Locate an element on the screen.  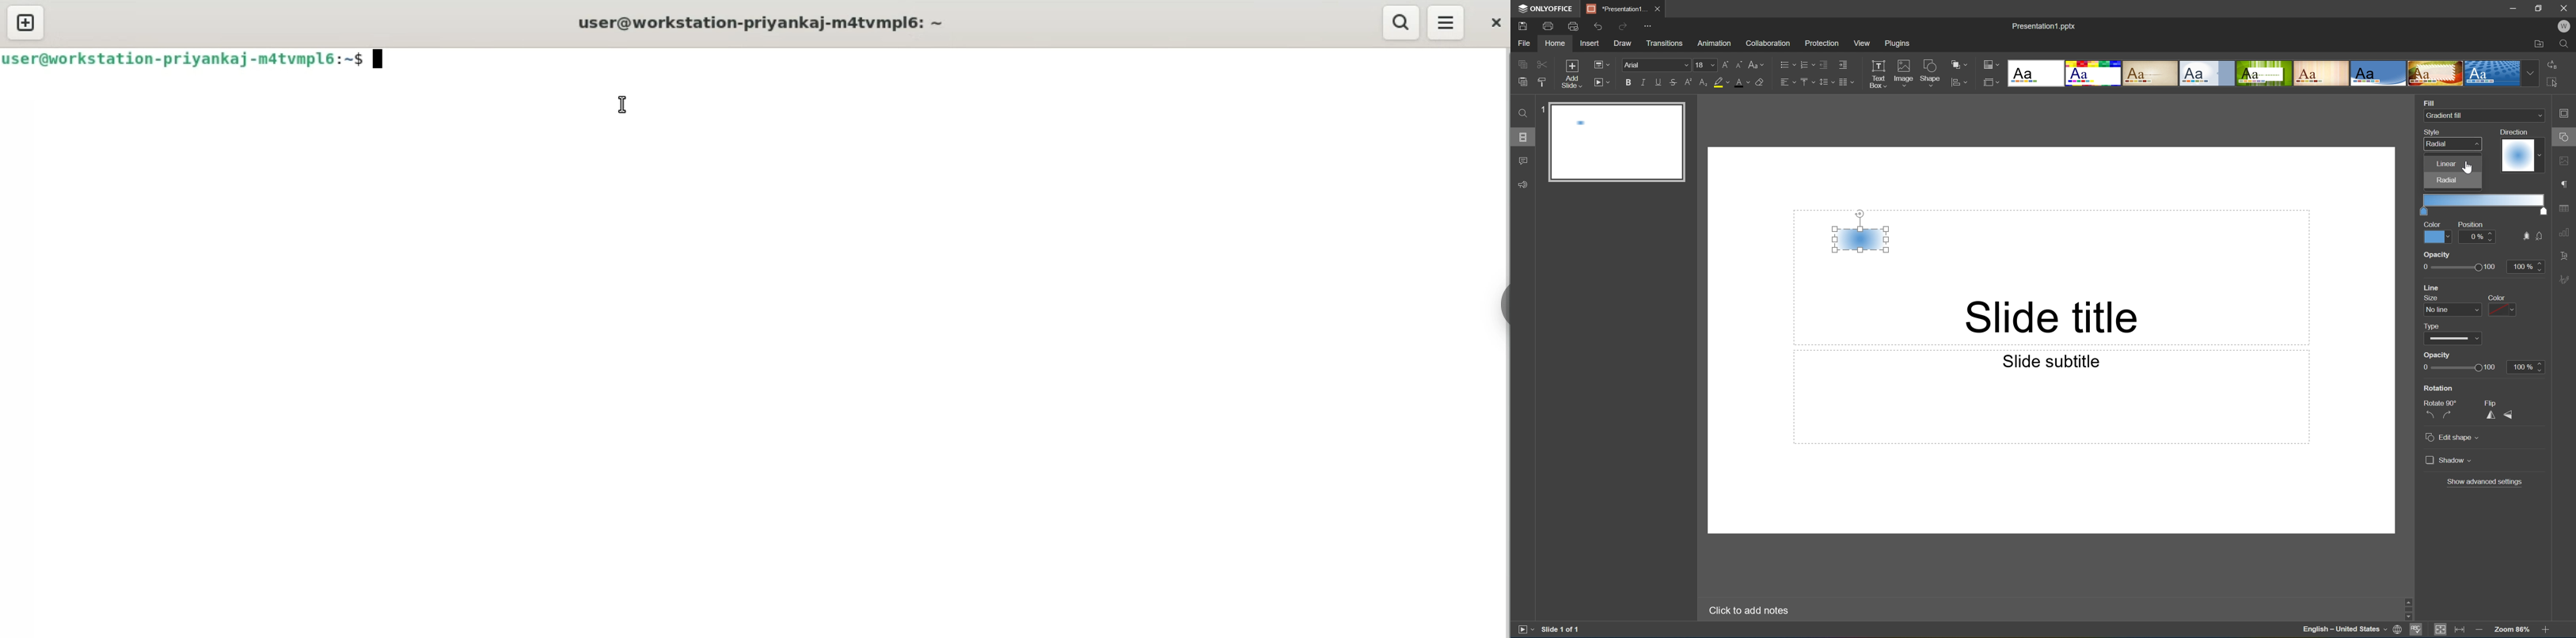
Fit to Slide is located at coordinates (2443, 629).